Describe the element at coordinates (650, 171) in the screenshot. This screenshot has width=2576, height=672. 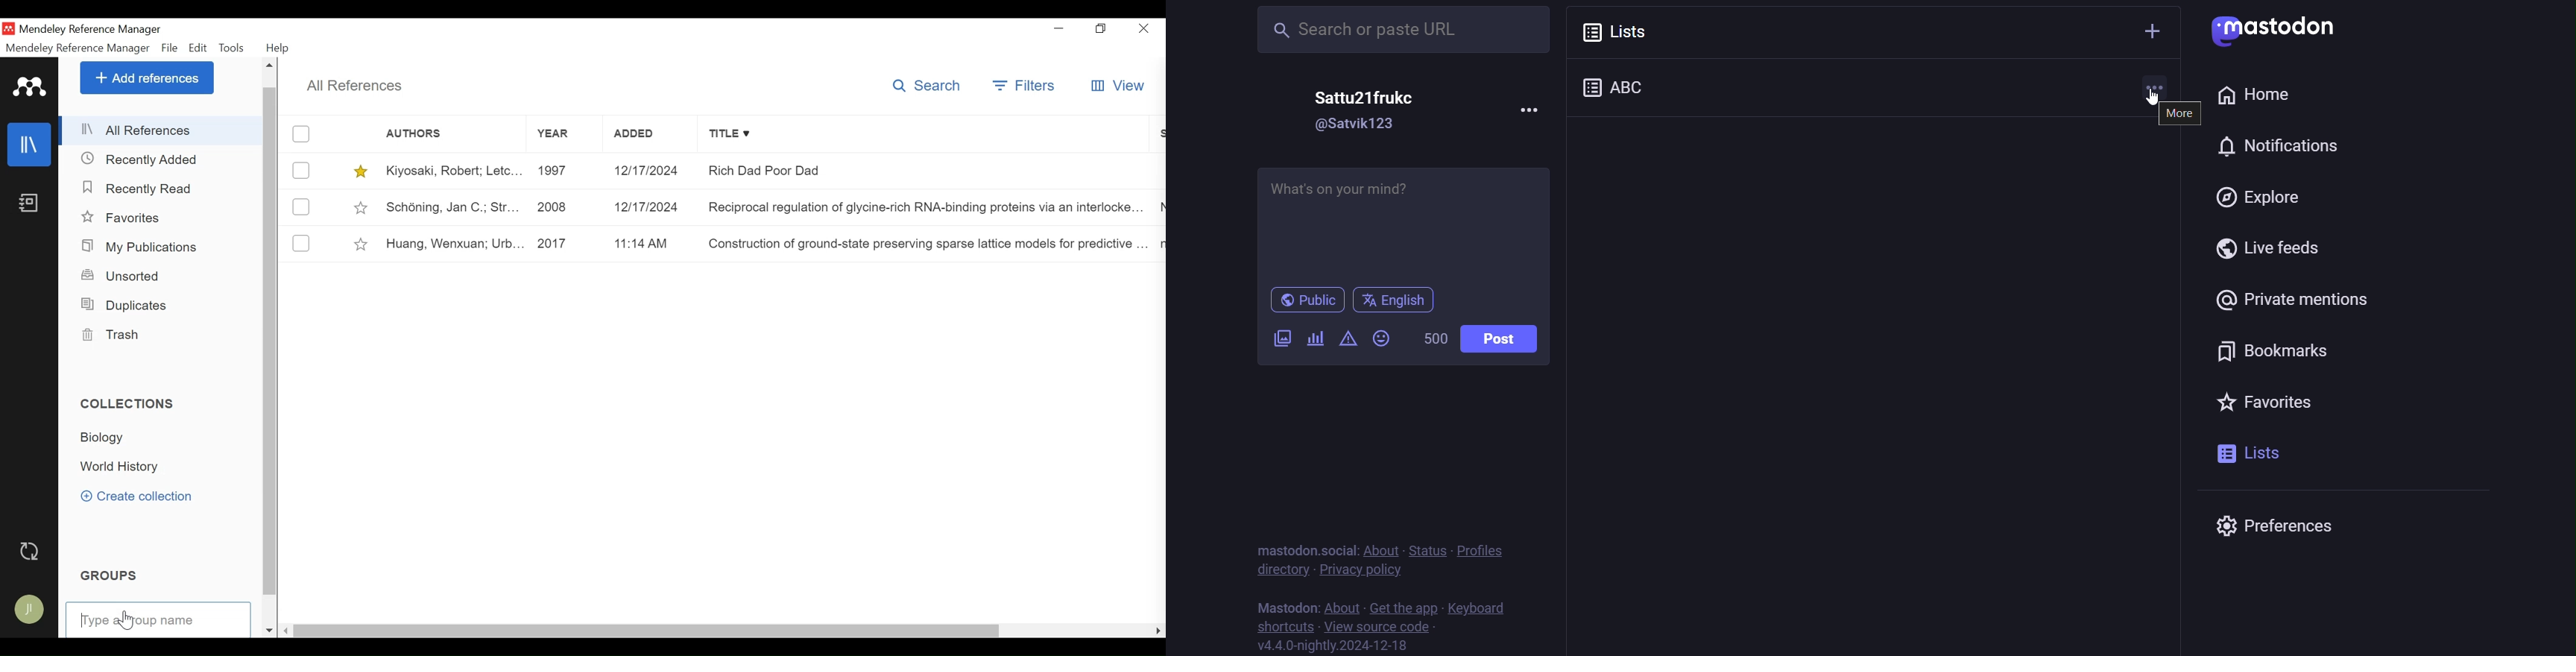
I see `12/12/2024` at that location.